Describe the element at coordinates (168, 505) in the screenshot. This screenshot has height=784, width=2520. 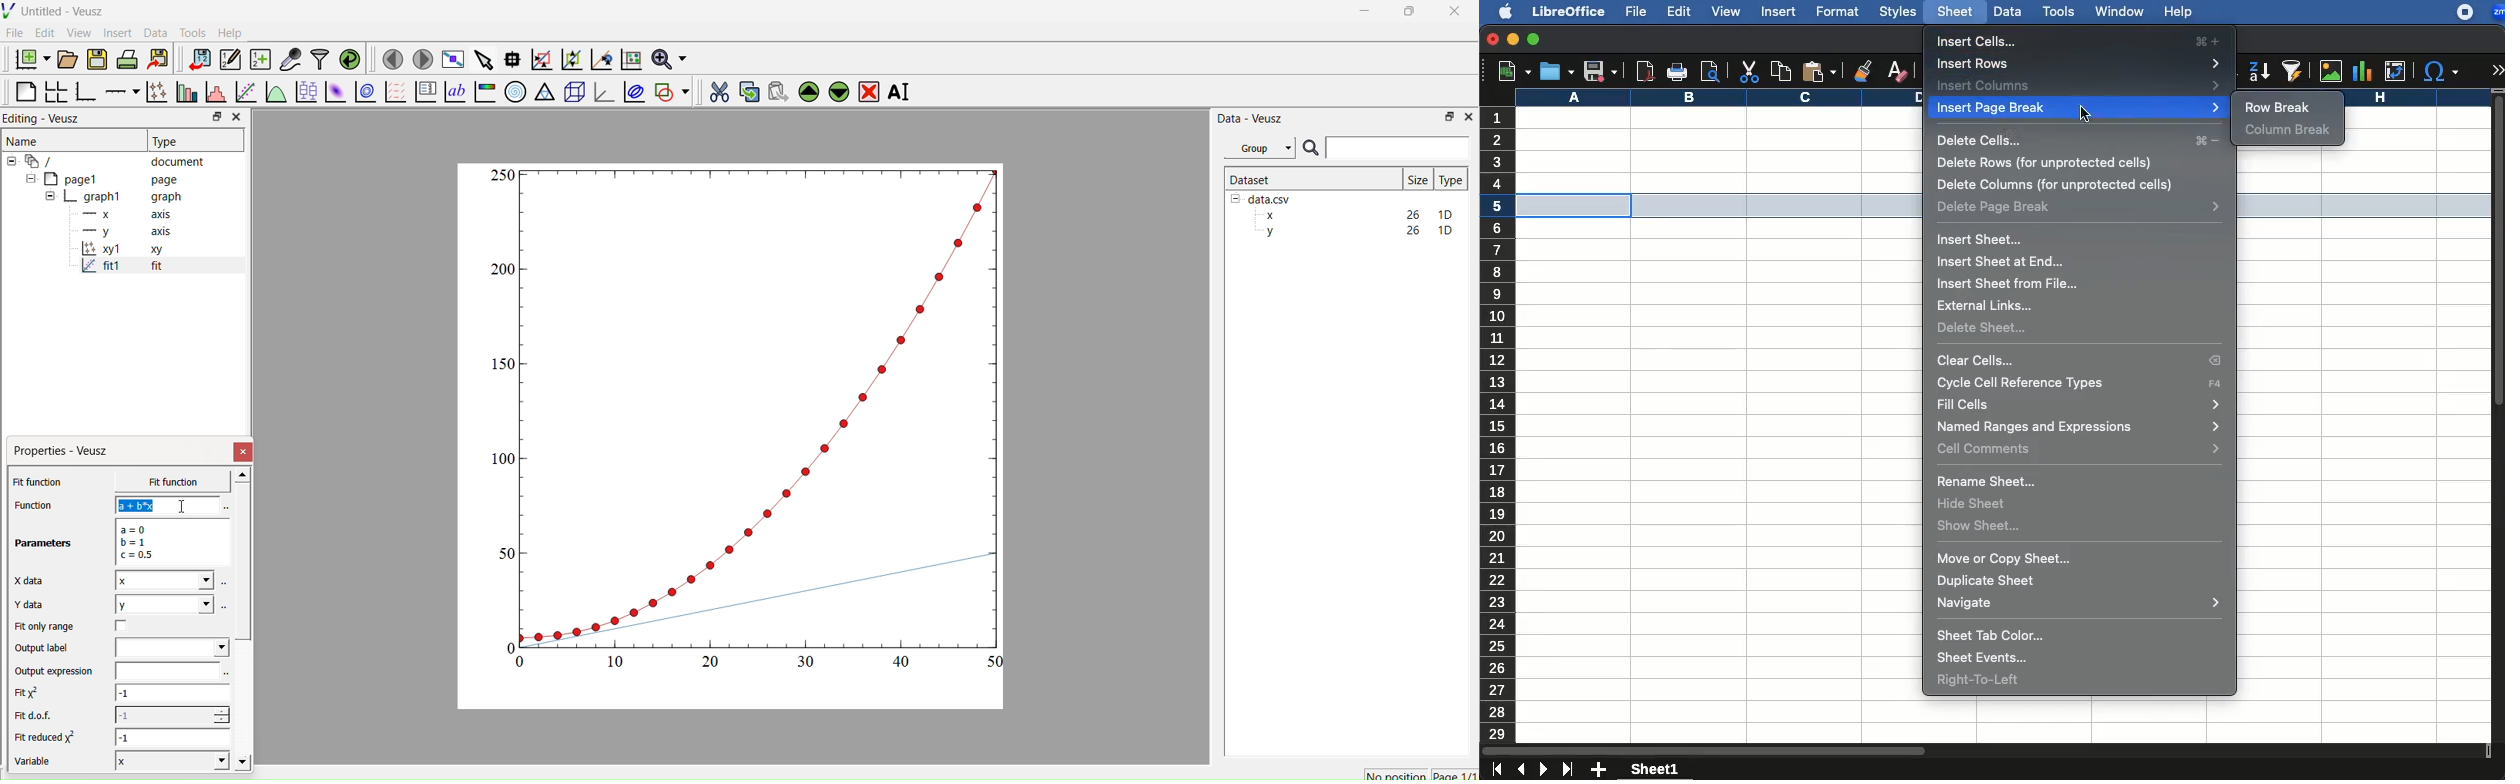
I see `a+b*x` at that location.